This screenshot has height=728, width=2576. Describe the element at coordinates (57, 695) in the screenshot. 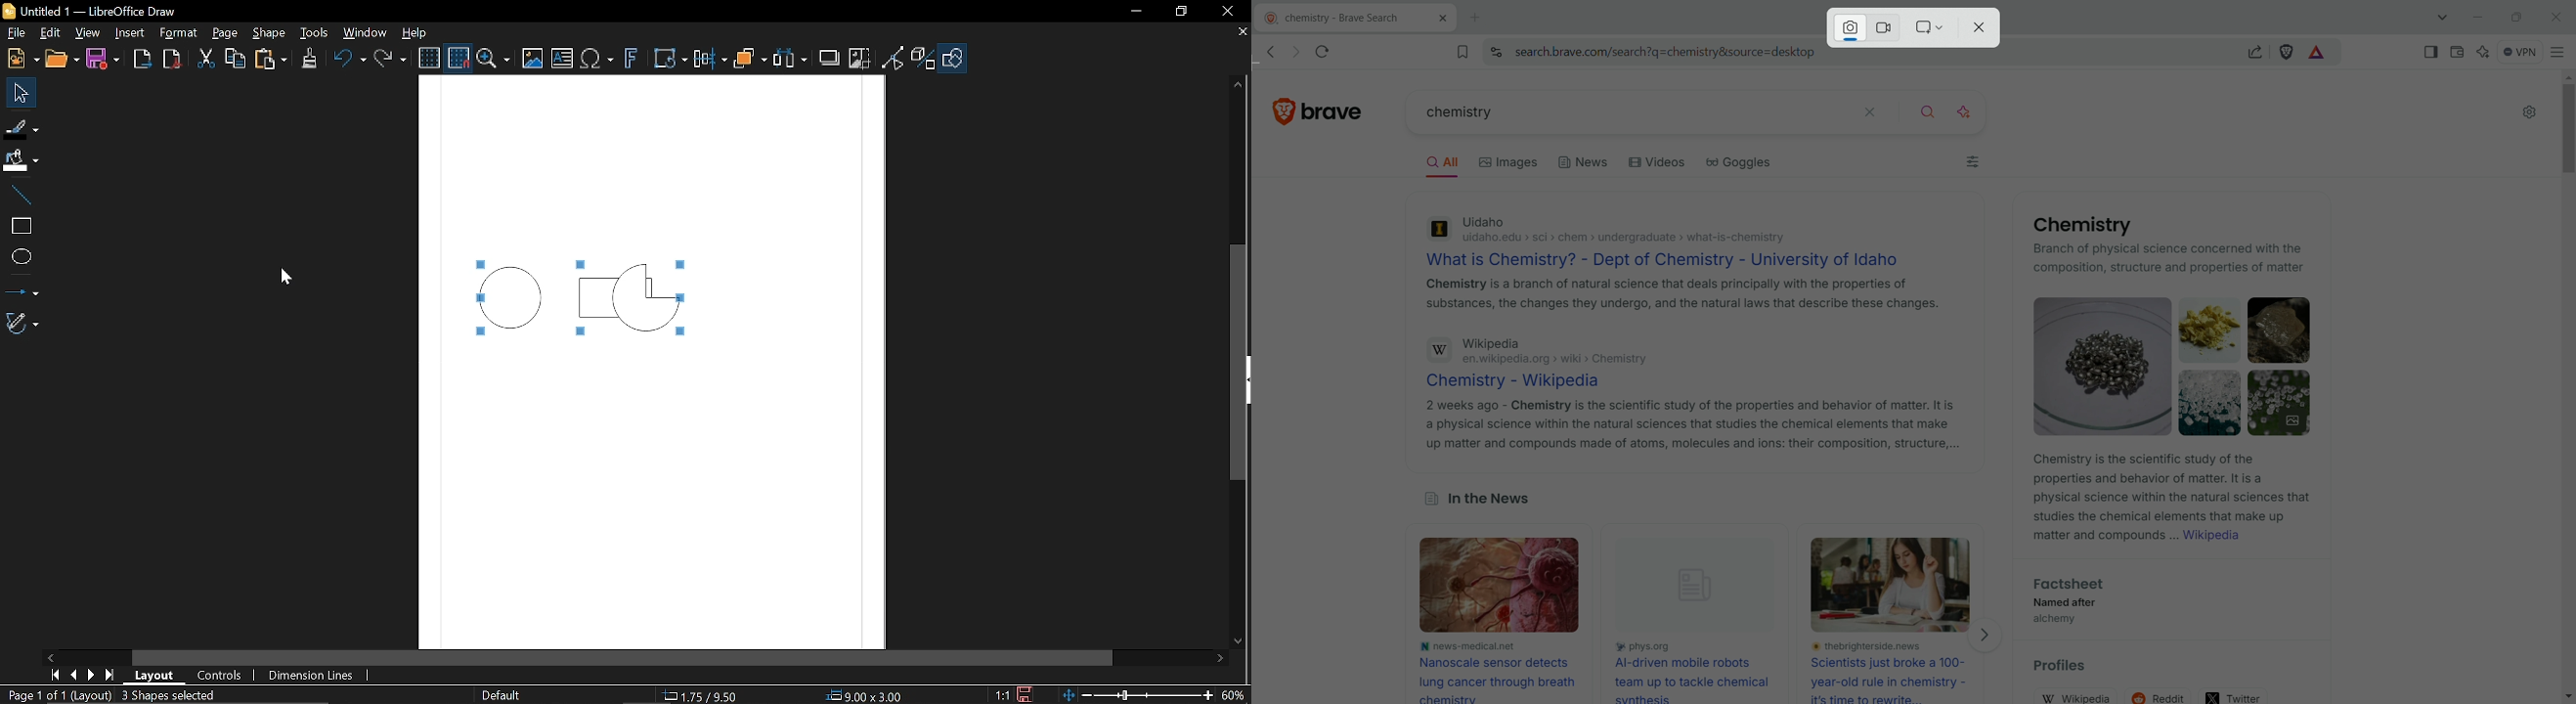

I see `Page 1 of 1 (Layout)` at that location.